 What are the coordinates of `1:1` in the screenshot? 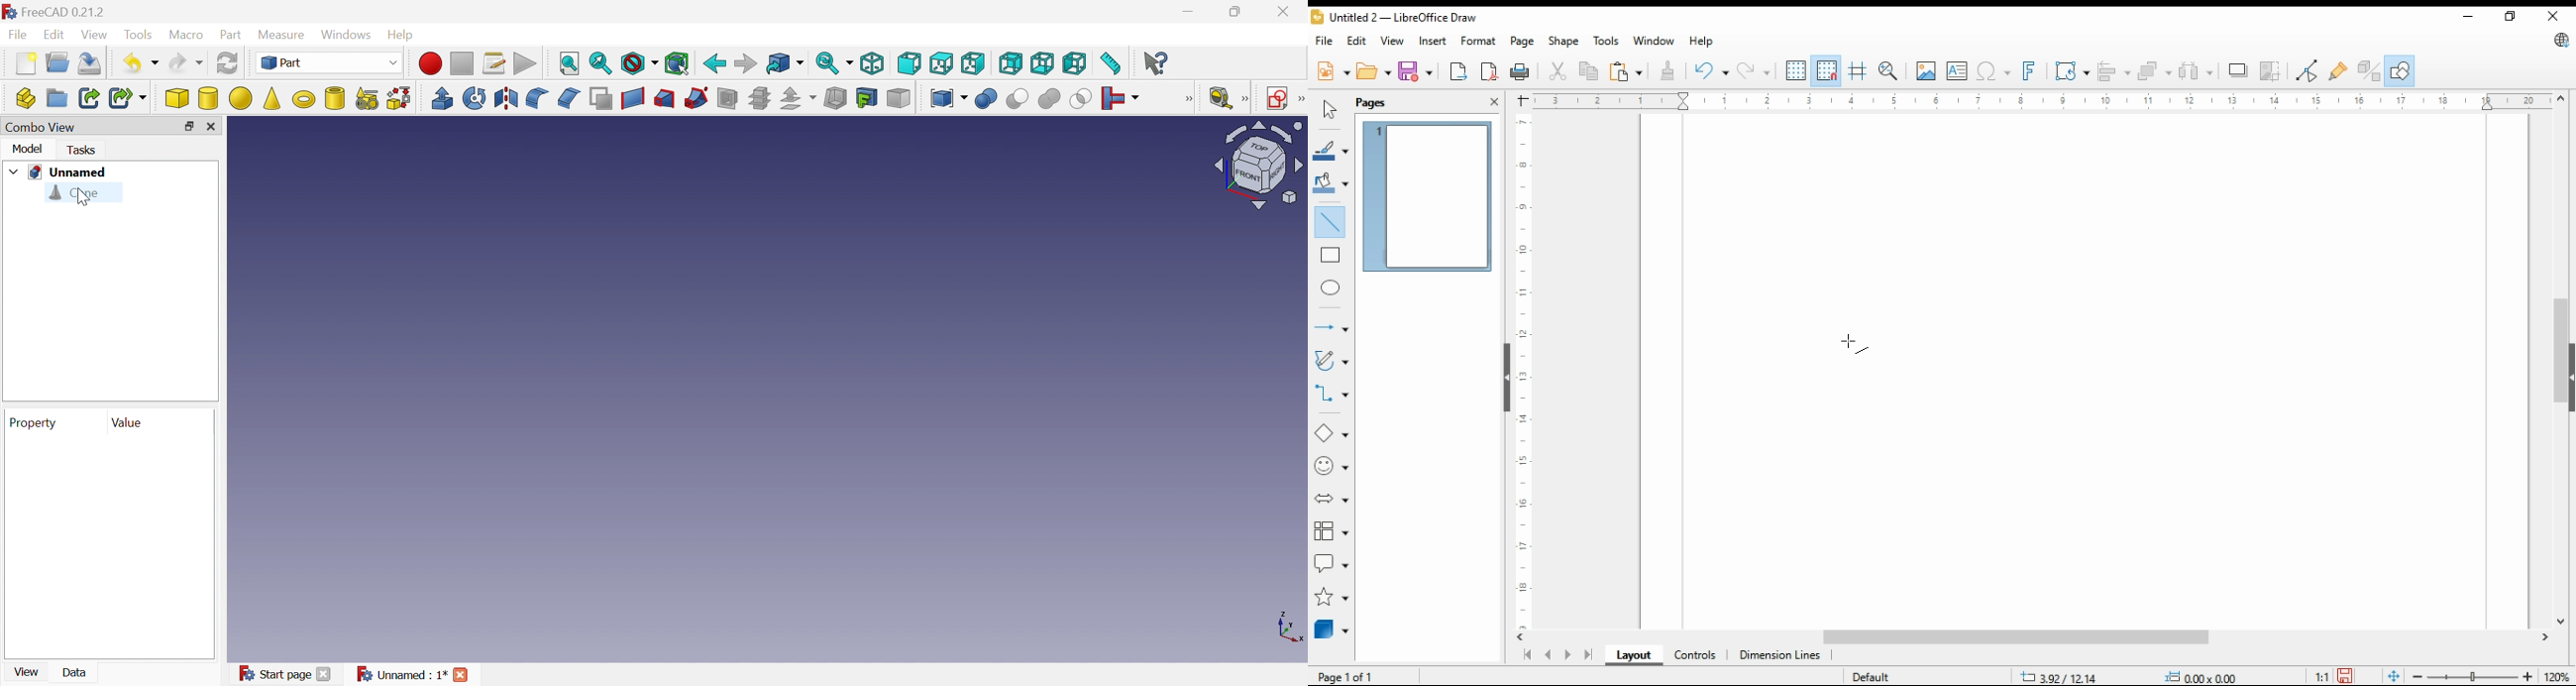 It's located at (2321, 675).